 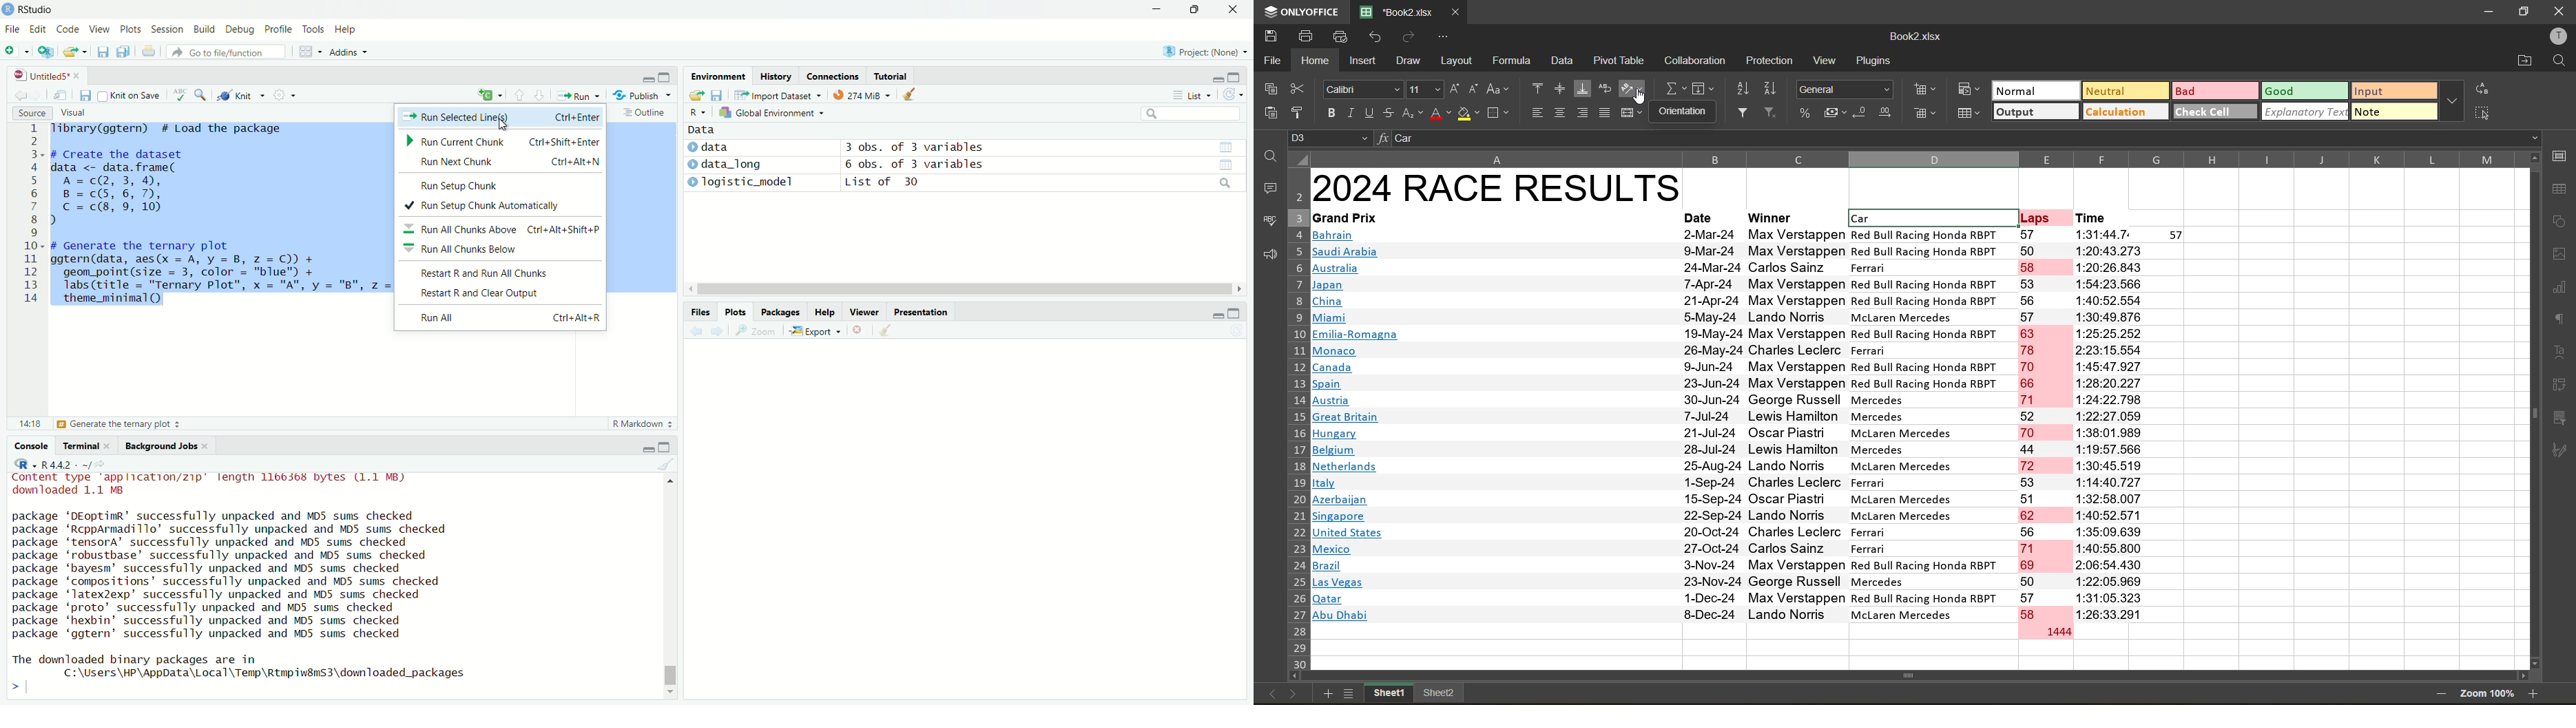 I want to click on History, so click(x=775, y=76).